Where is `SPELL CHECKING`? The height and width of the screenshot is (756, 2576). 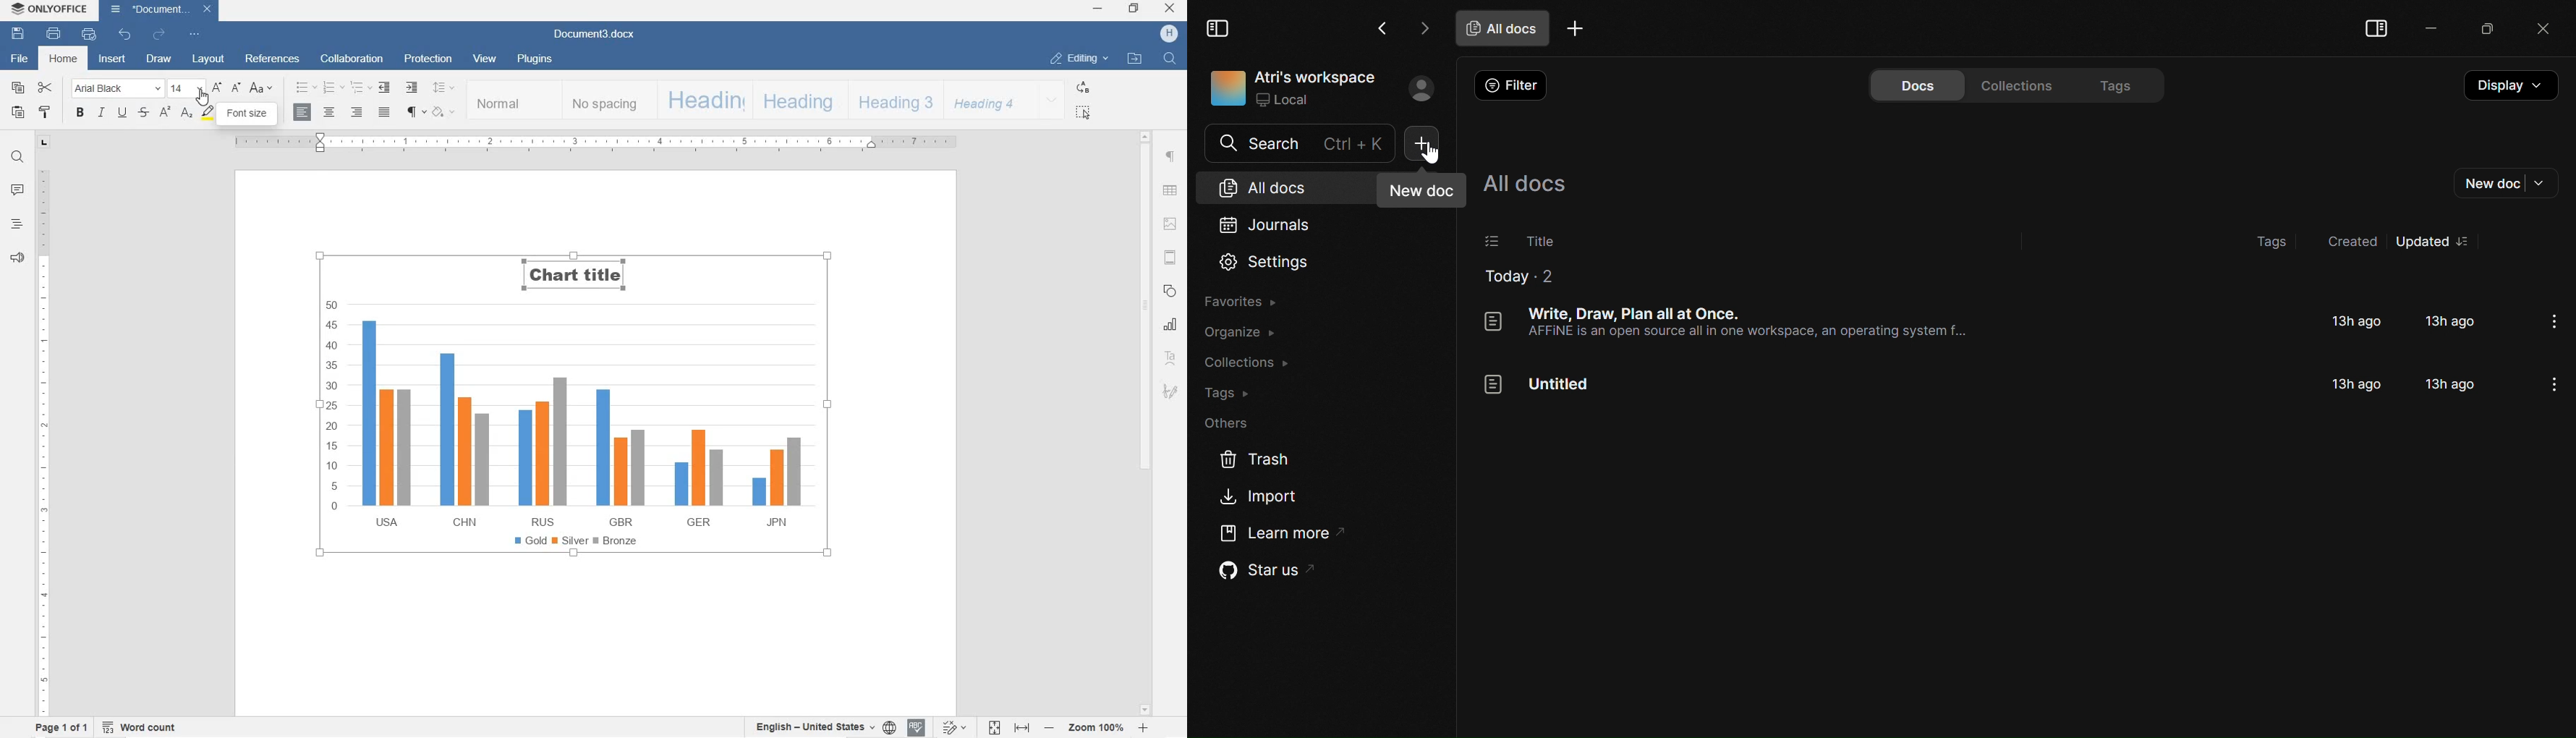
SPELL CHECKING is located at coordinates (917, 728).